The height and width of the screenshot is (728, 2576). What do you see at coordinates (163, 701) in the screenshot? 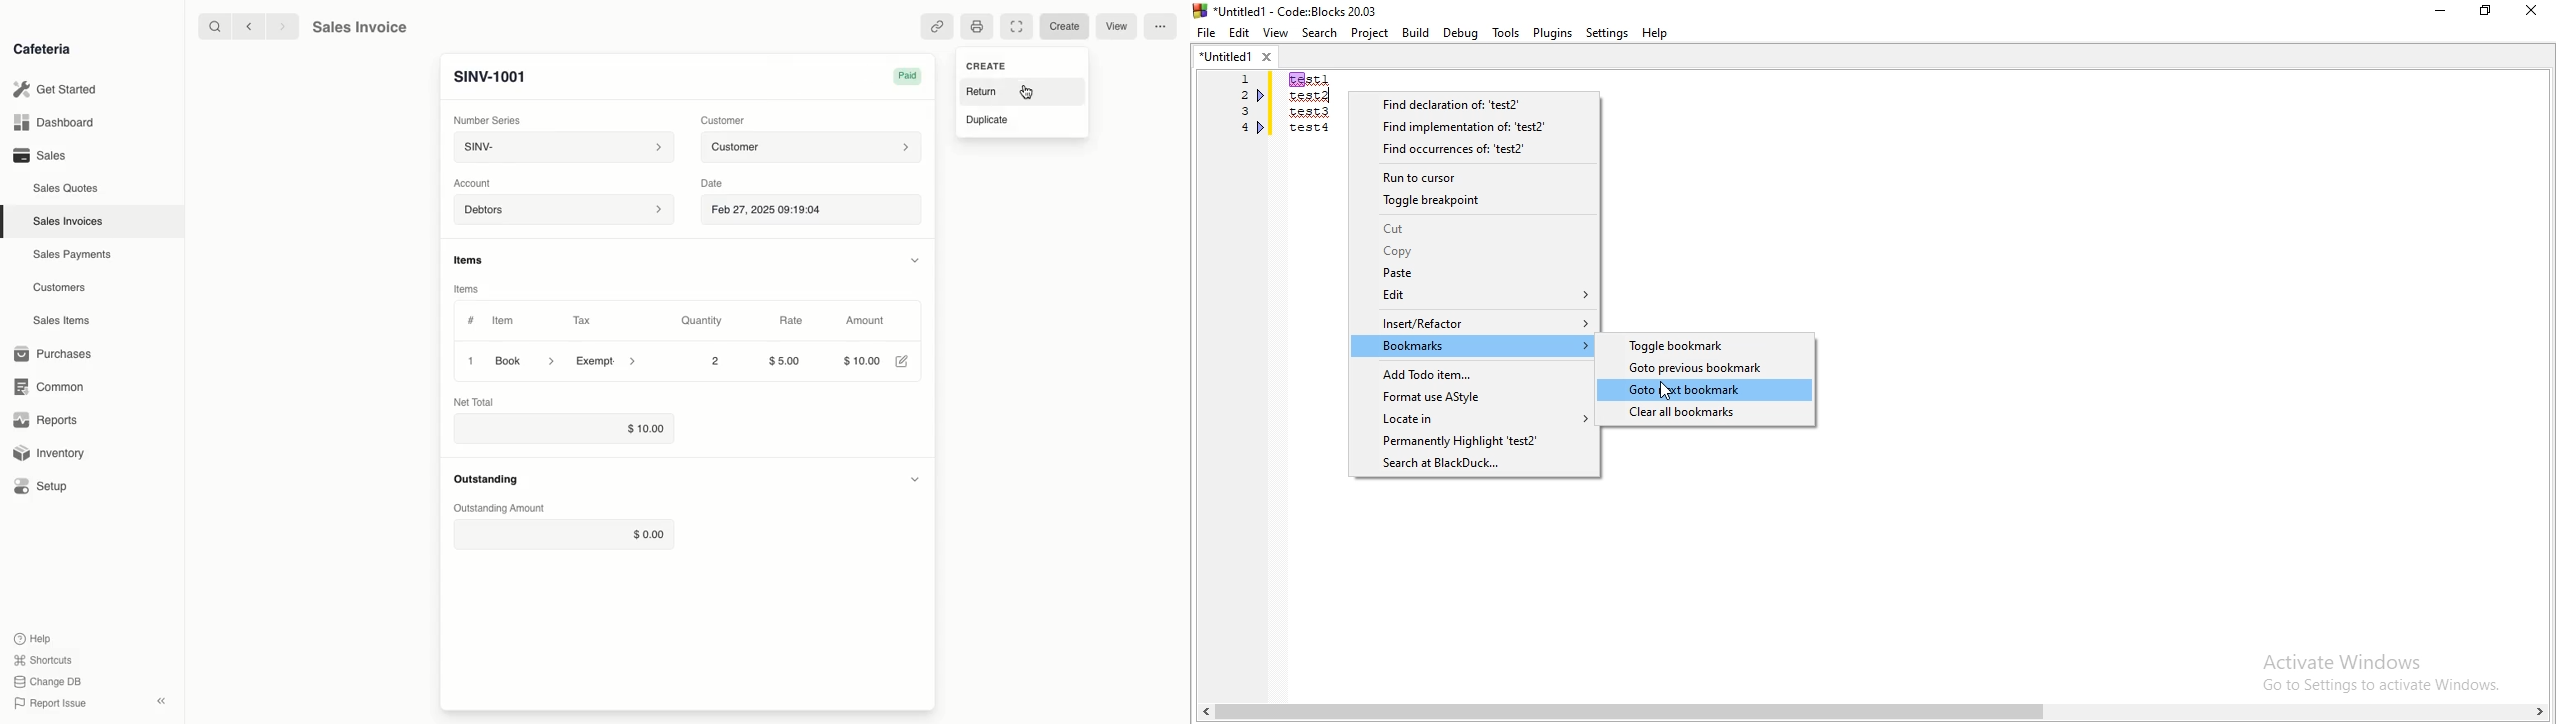
I see `Collapse` at bounding box center [163, 701].